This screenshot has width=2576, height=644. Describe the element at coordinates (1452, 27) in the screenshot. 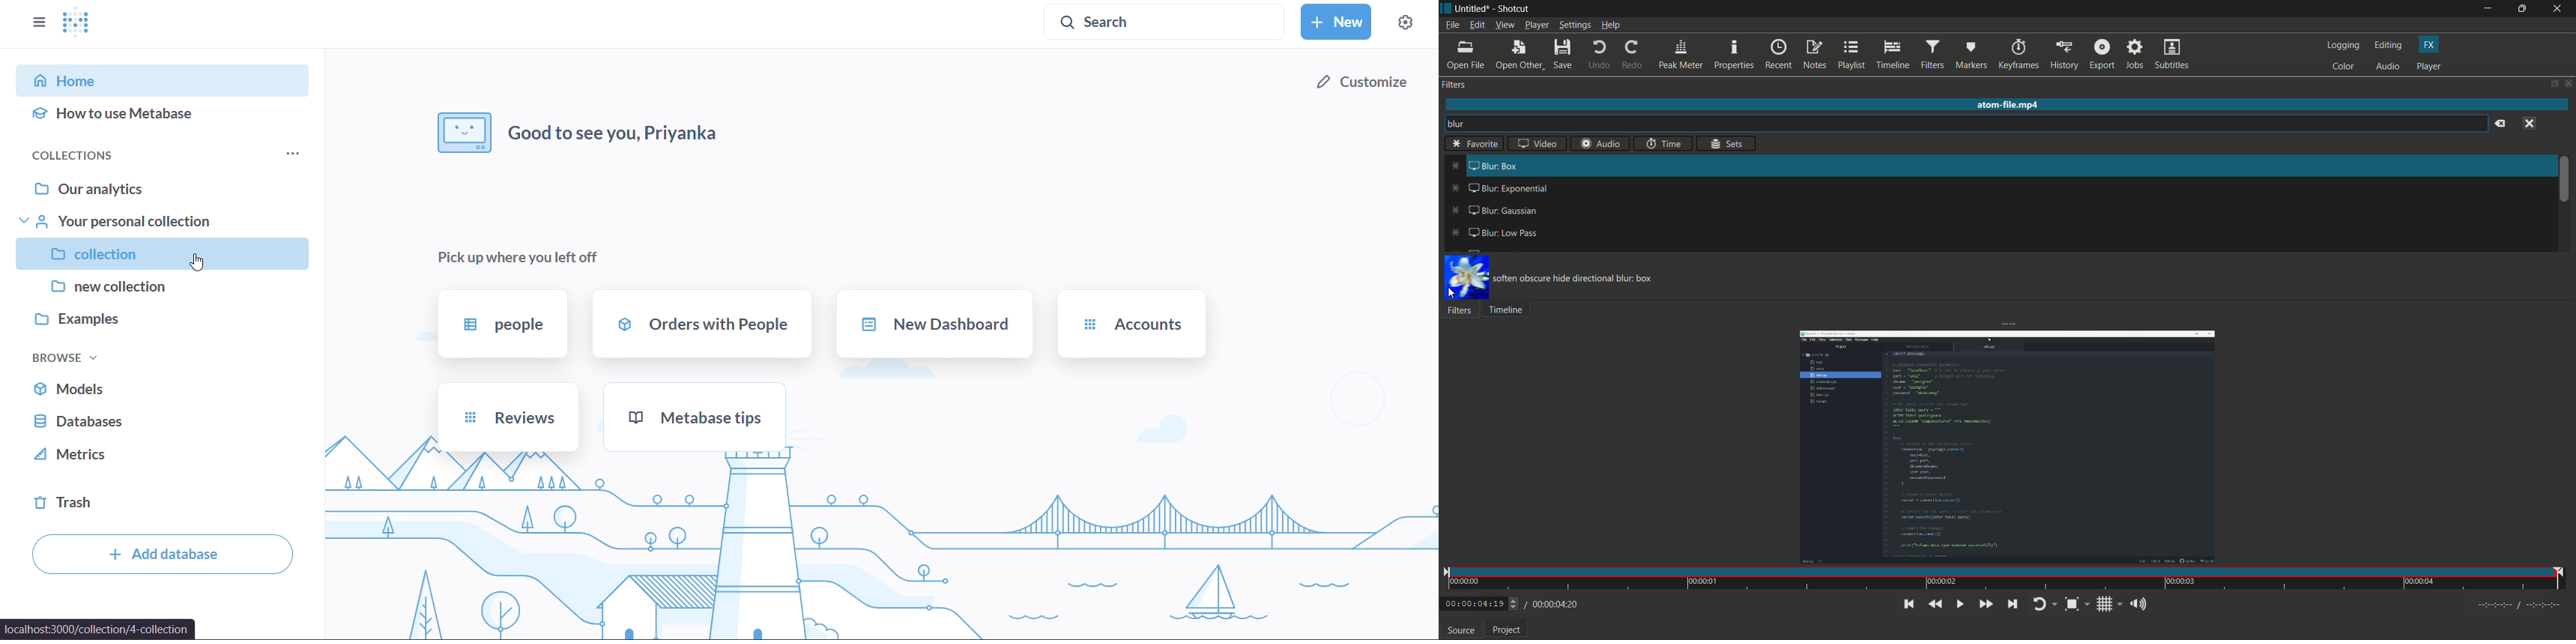

I see `file menu` at that location.